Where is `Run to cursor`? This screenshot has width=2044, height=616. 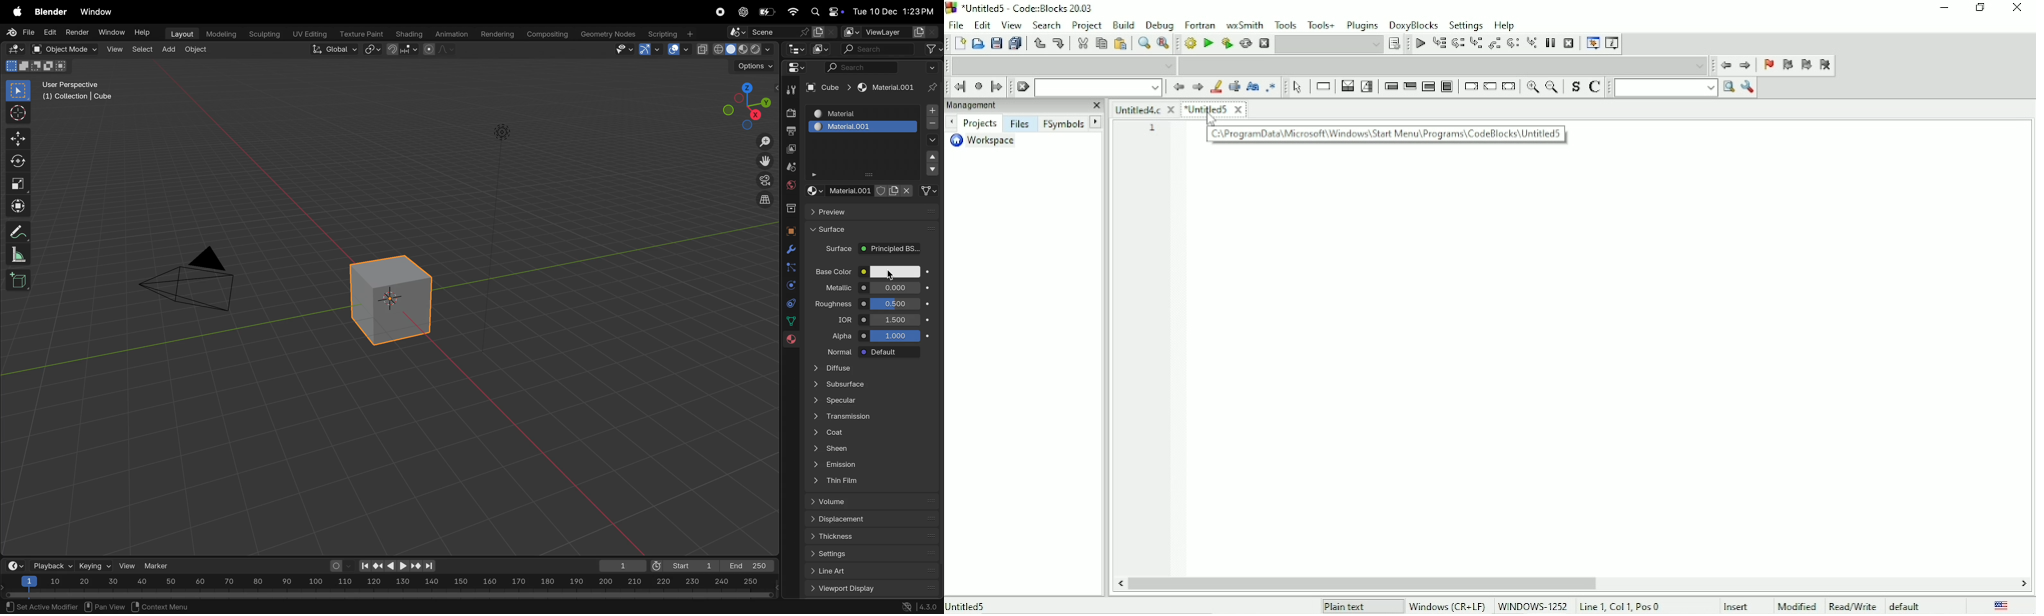 Run to cursor is located at coordinates (1438, 42).